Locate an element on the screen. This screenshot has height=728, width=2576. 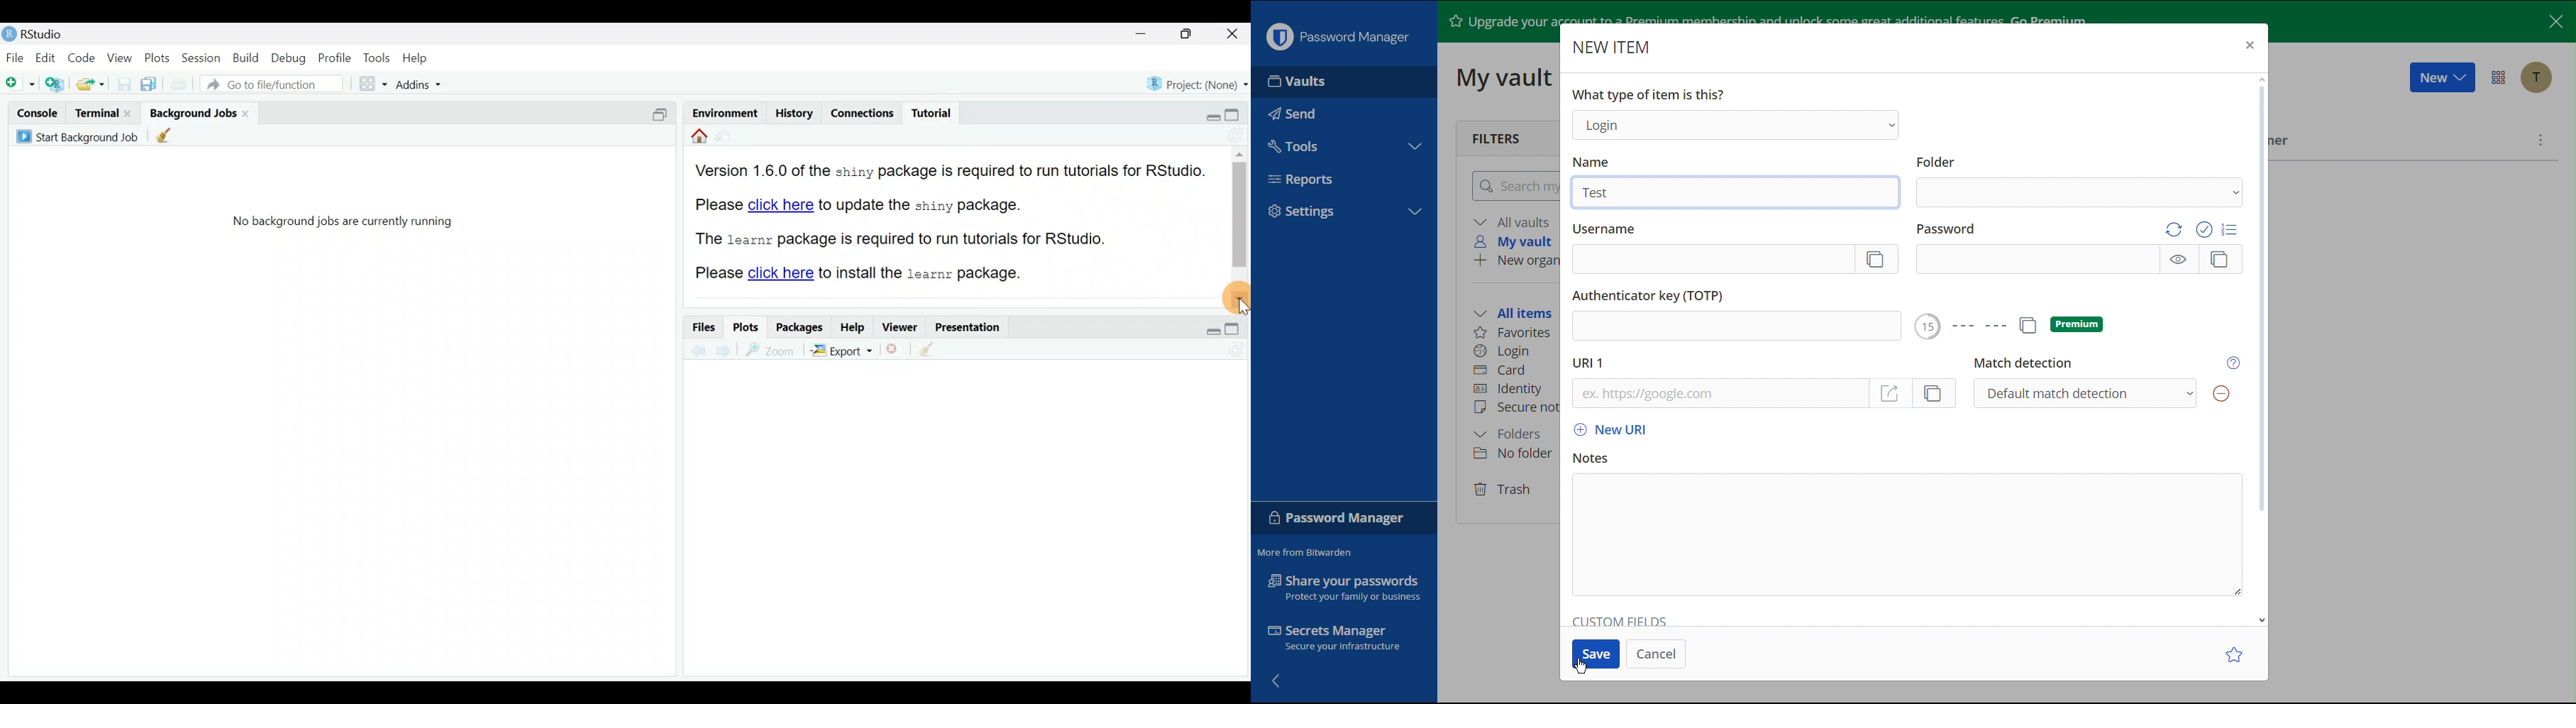
Print the current file is located at coordinates (181, 87).